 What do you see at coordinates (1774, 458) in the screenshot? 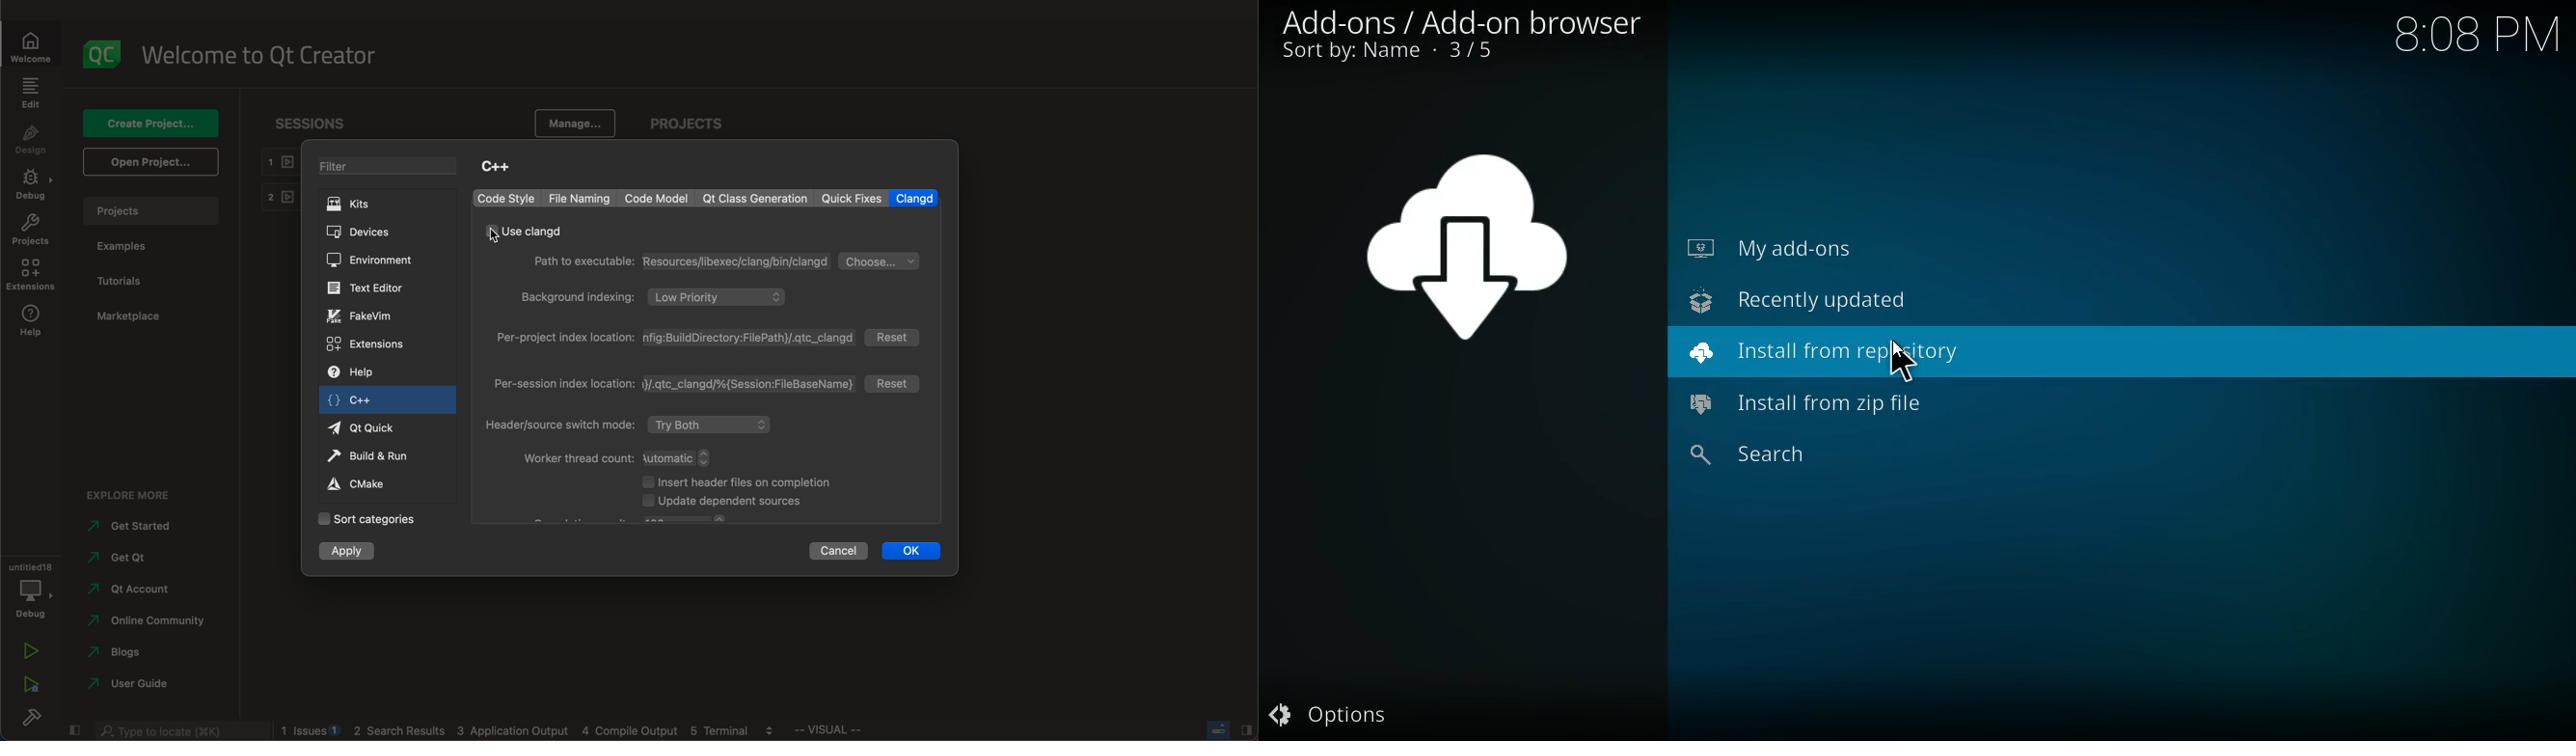
I see `search` at bounding box center [1774, 458].